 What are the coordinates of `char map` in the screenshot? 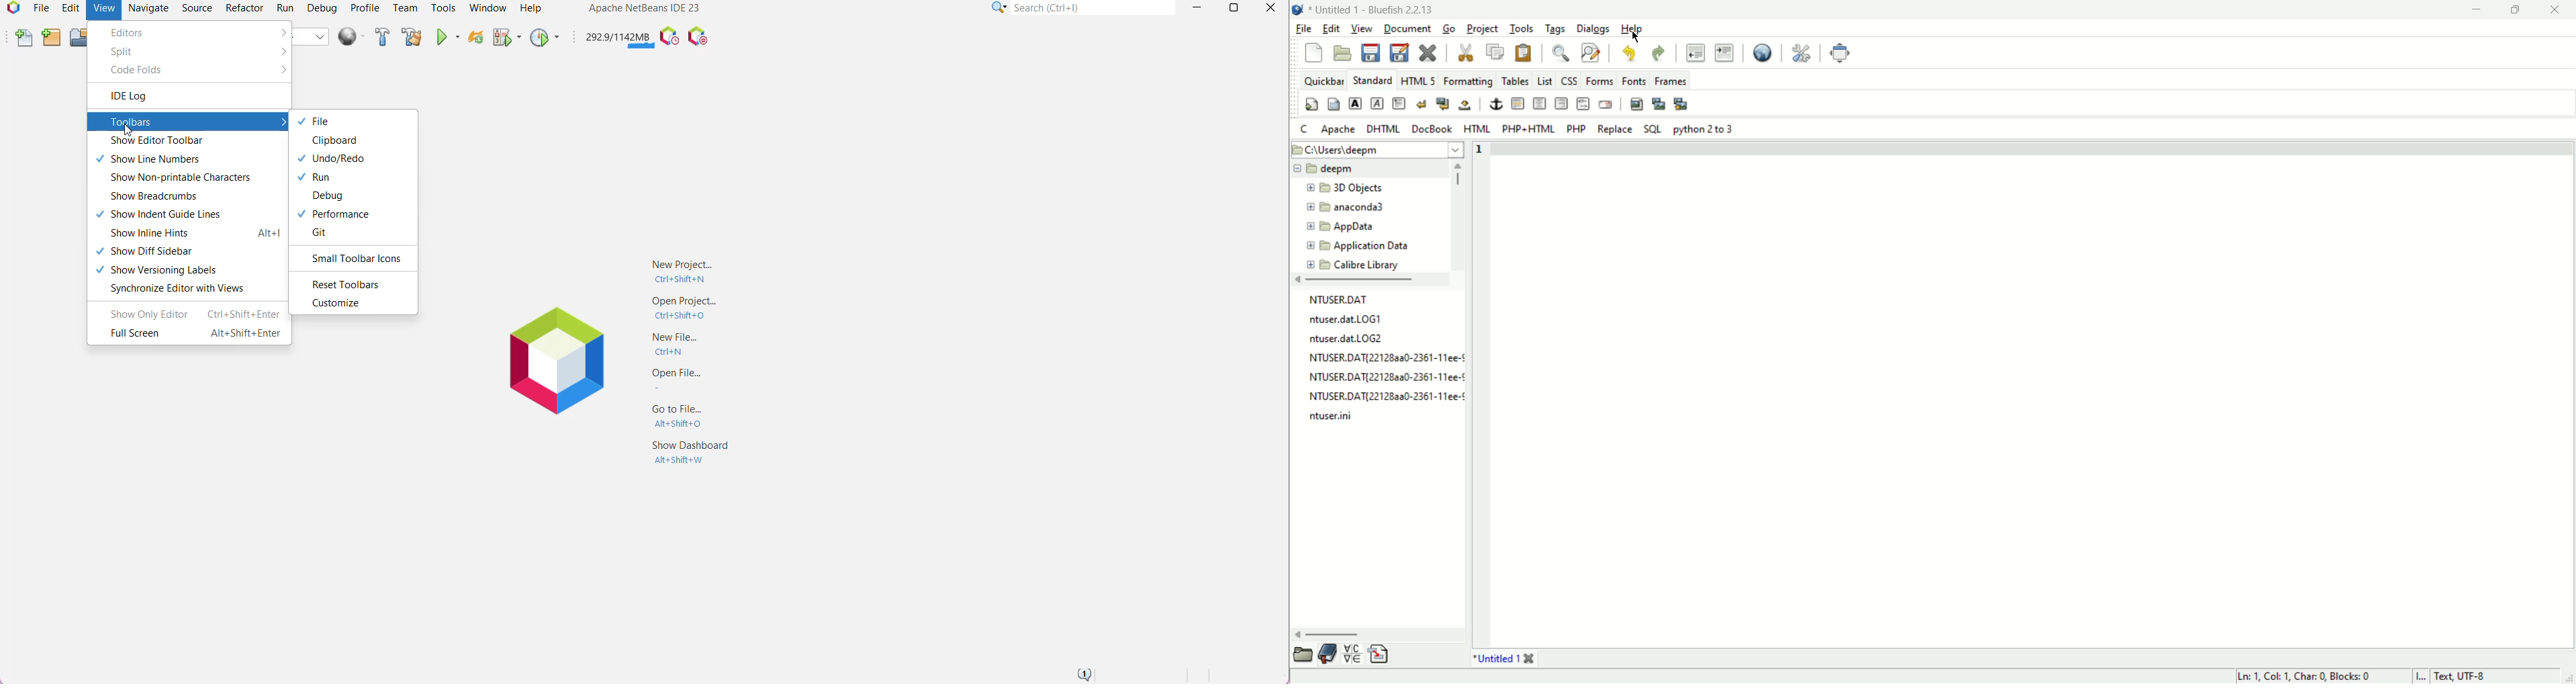 It's located at (1352, 653).